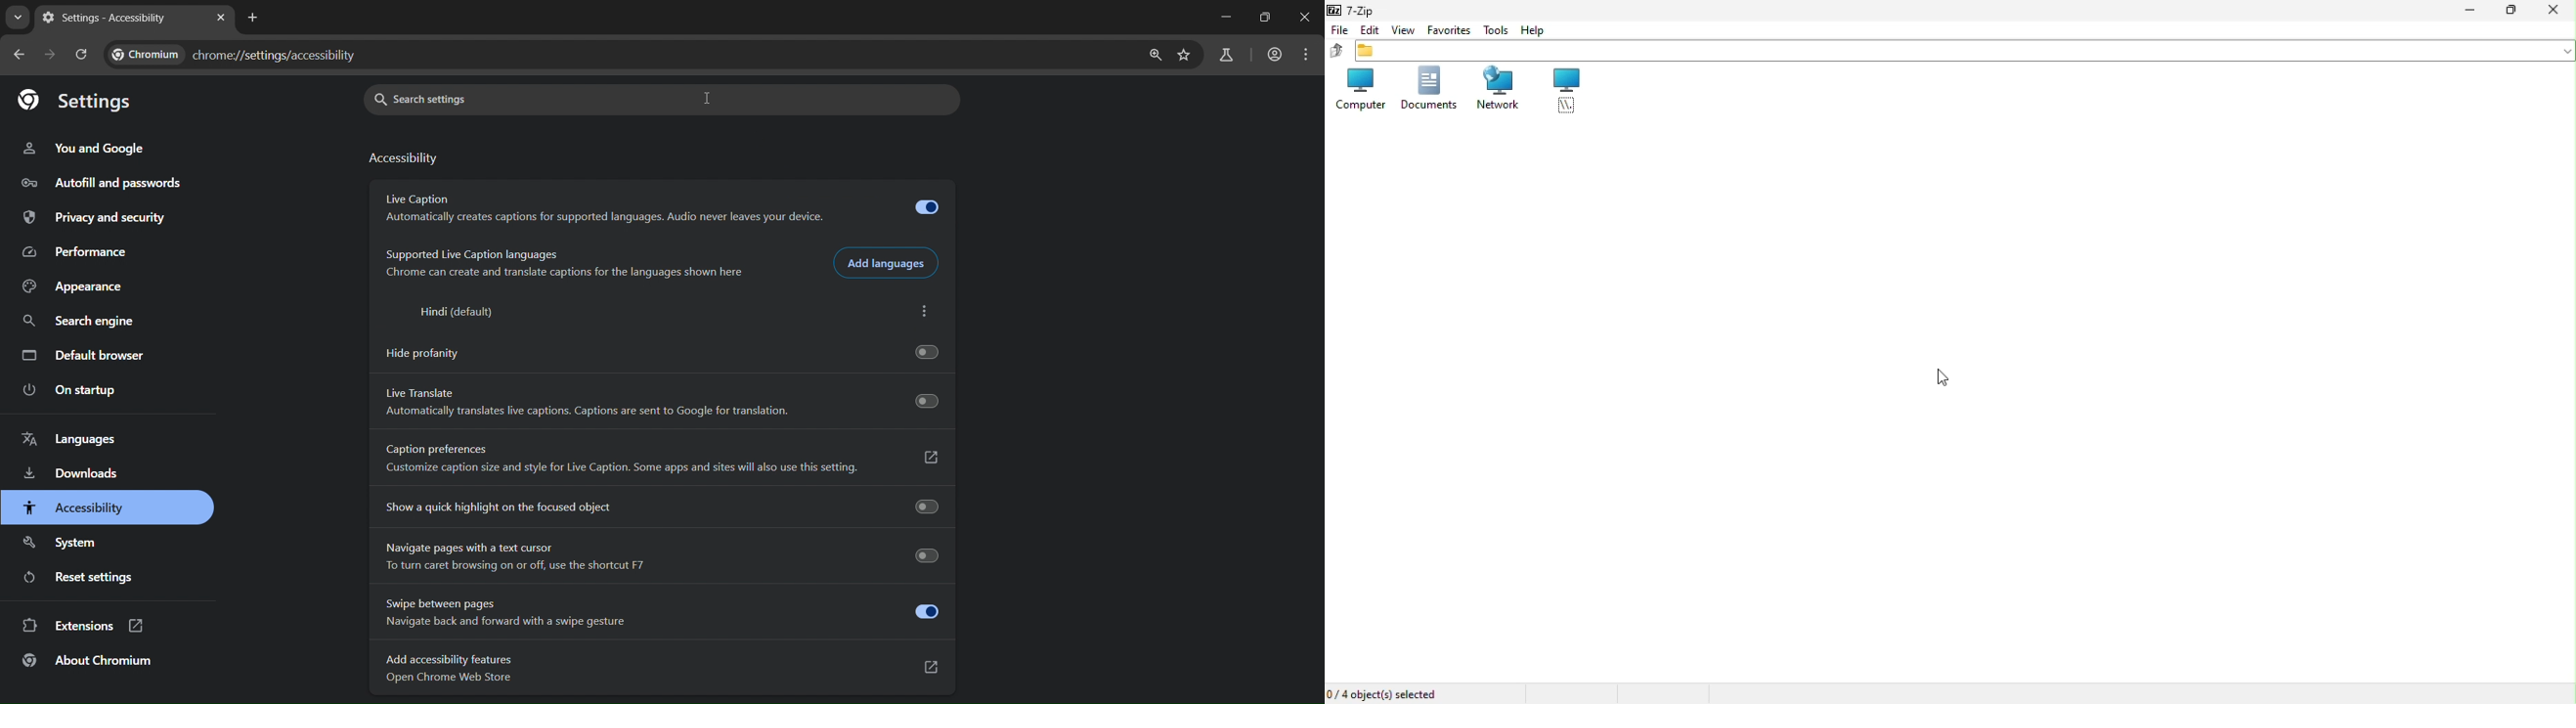 The height and width of the screenshot is (728, 2576). Describe the element at coordinates (1306, 55) in the screenshot. I see `menu` at that location.